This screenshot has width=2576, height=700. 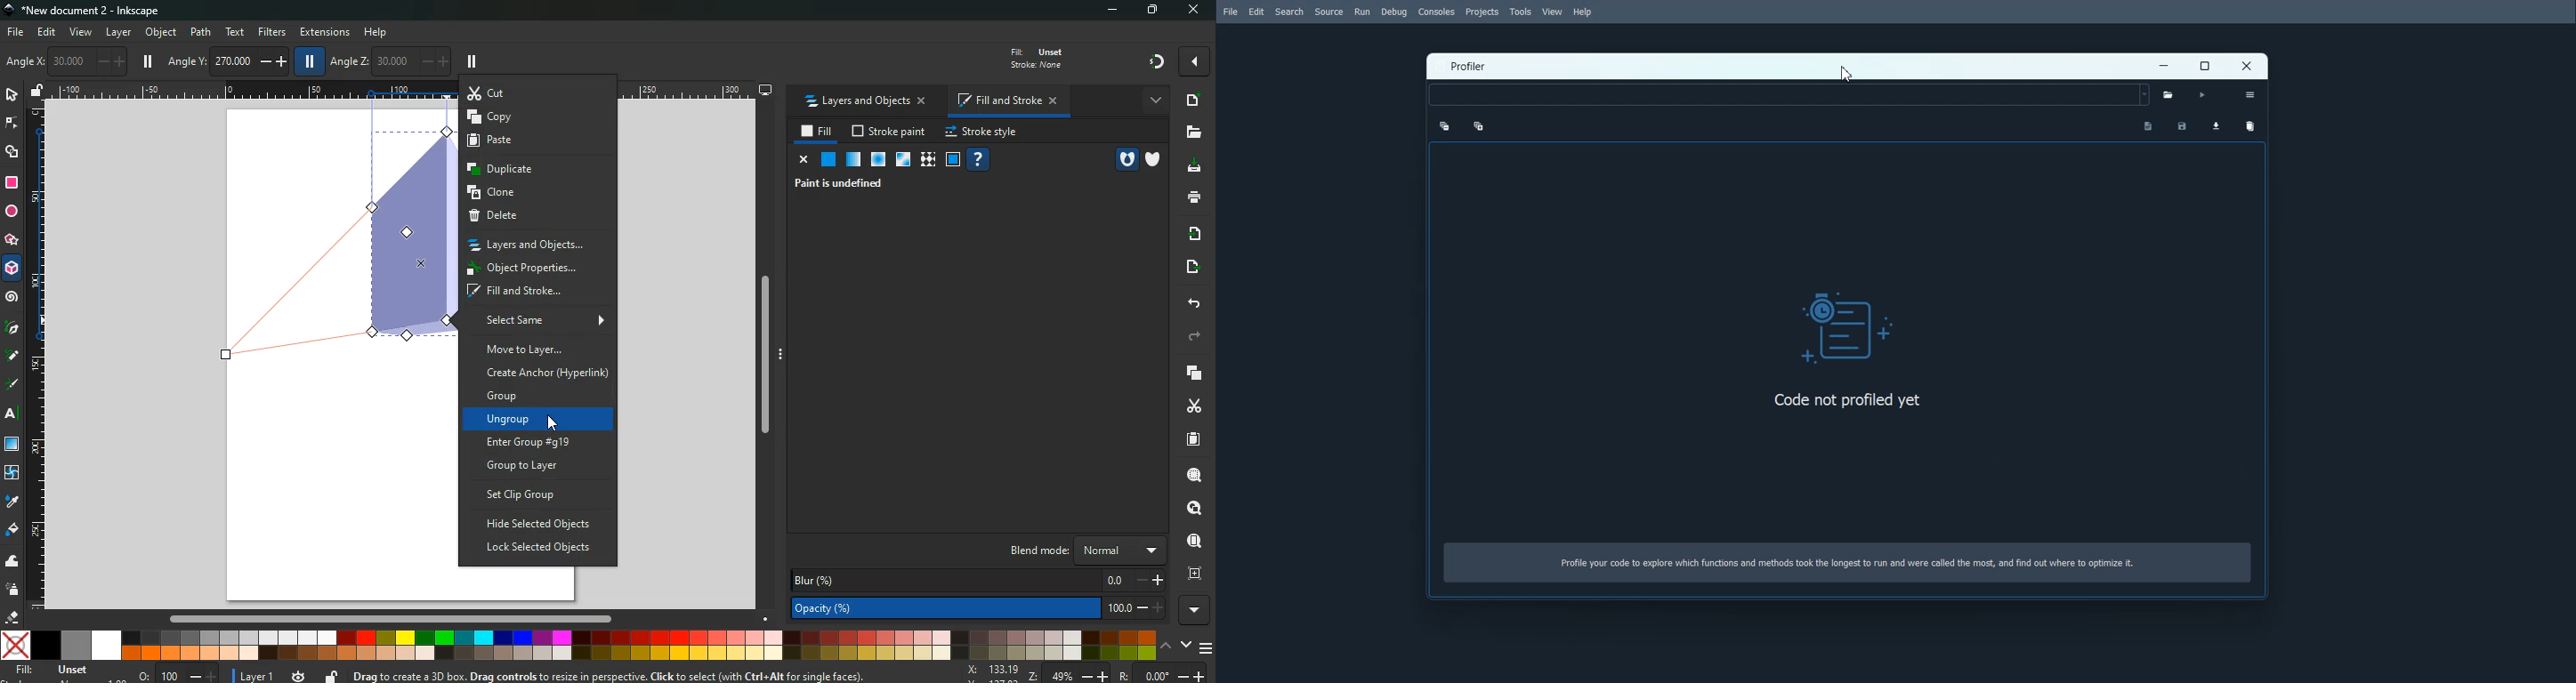 I want to click on Source, so click(x=1330, y=11).